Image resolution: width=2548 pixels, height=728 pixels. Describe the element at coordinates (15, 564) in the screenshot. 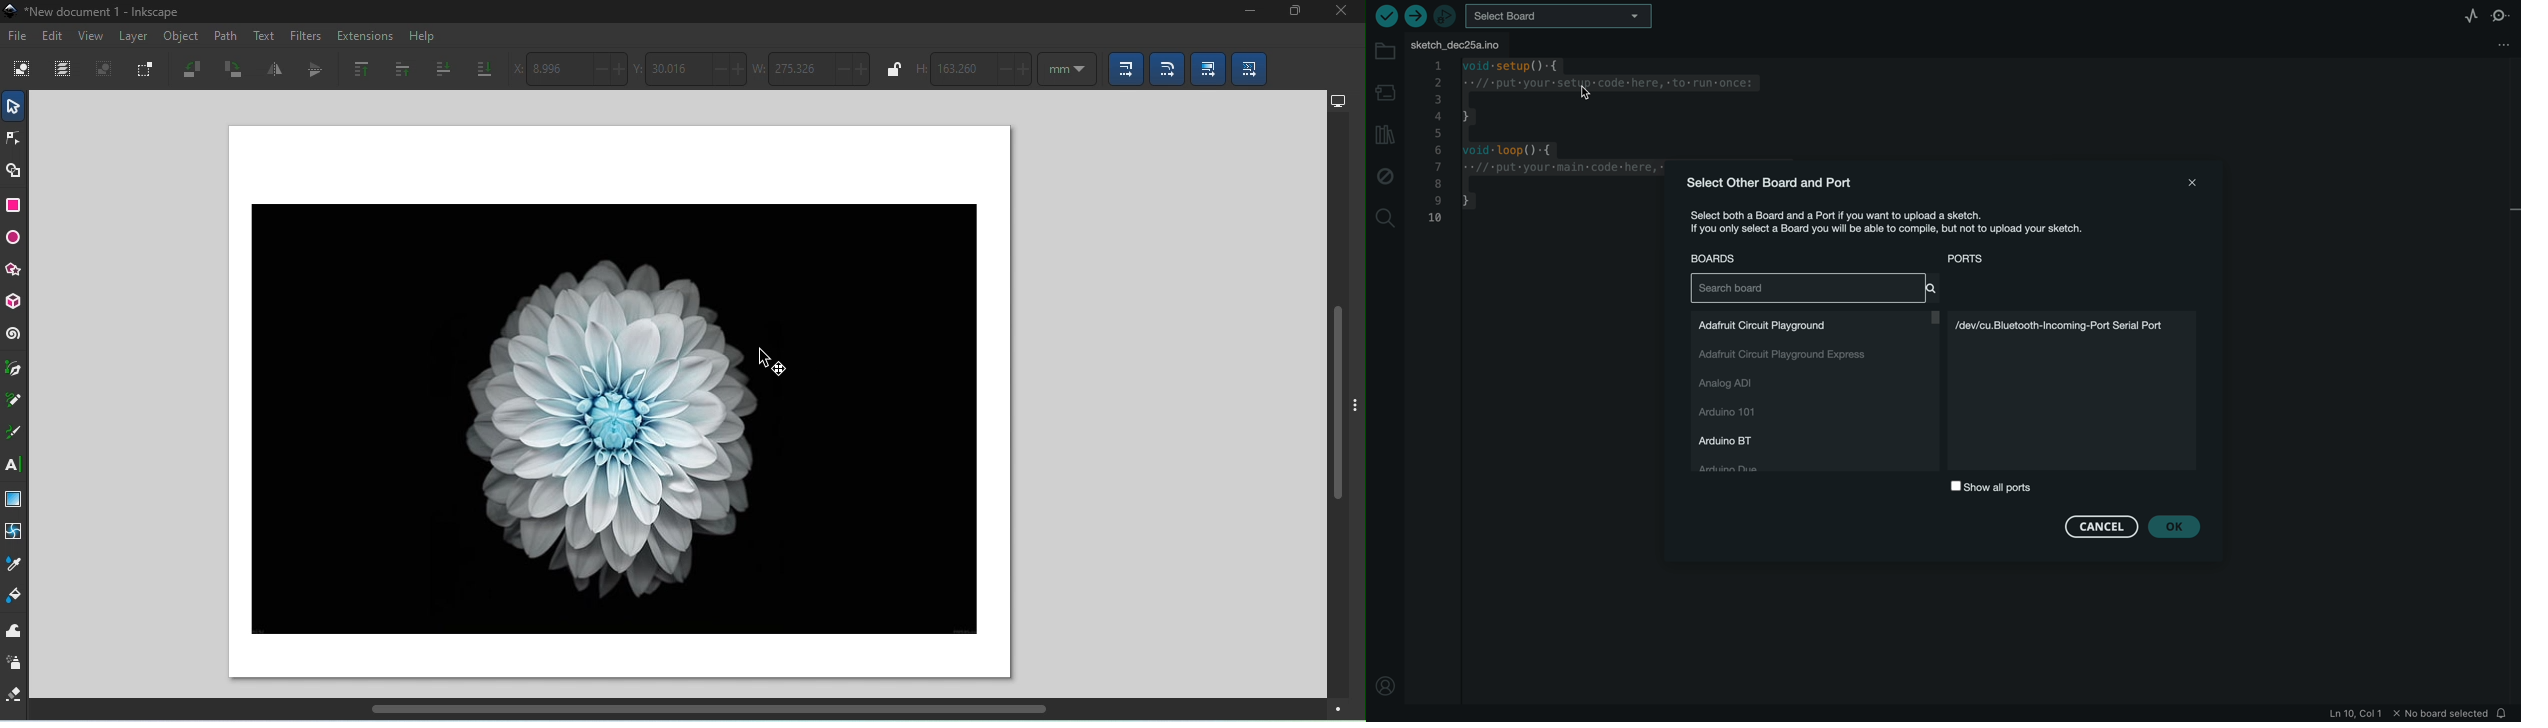

I see `Dropper tool` at that location.